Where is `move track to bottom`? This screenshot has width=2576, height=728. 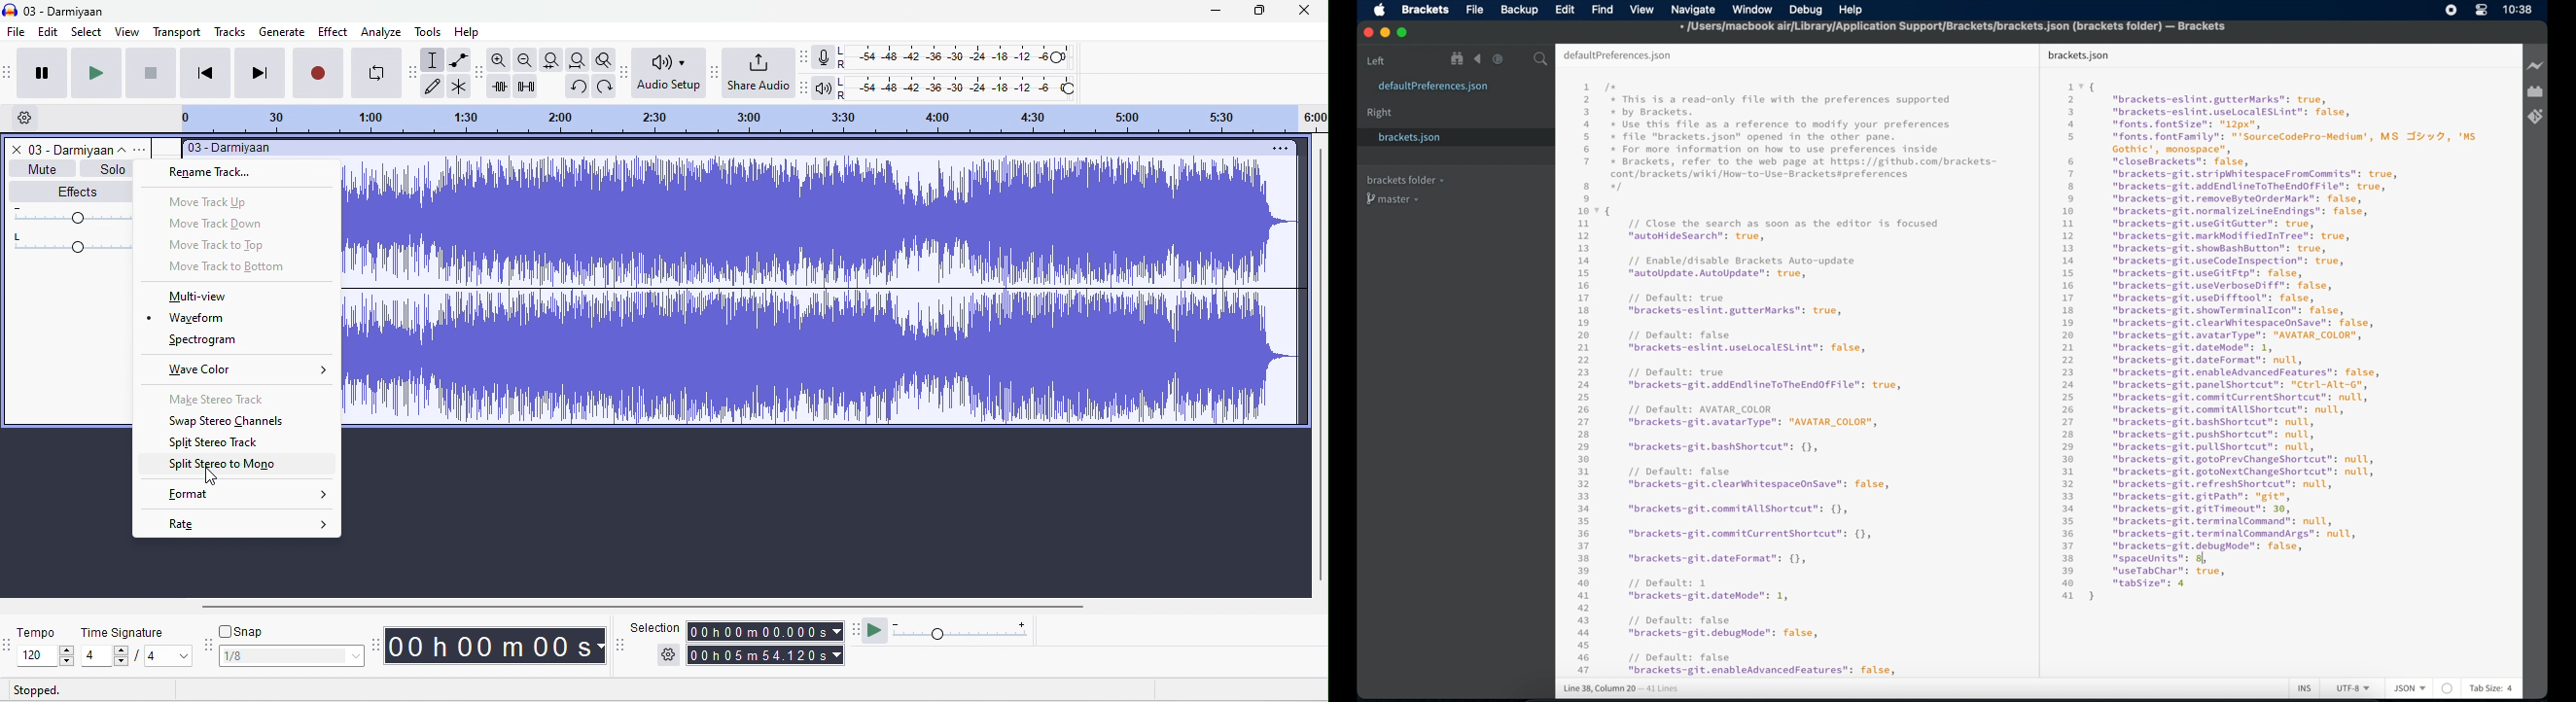
move track to bottom is located at coordinates (233, 266).